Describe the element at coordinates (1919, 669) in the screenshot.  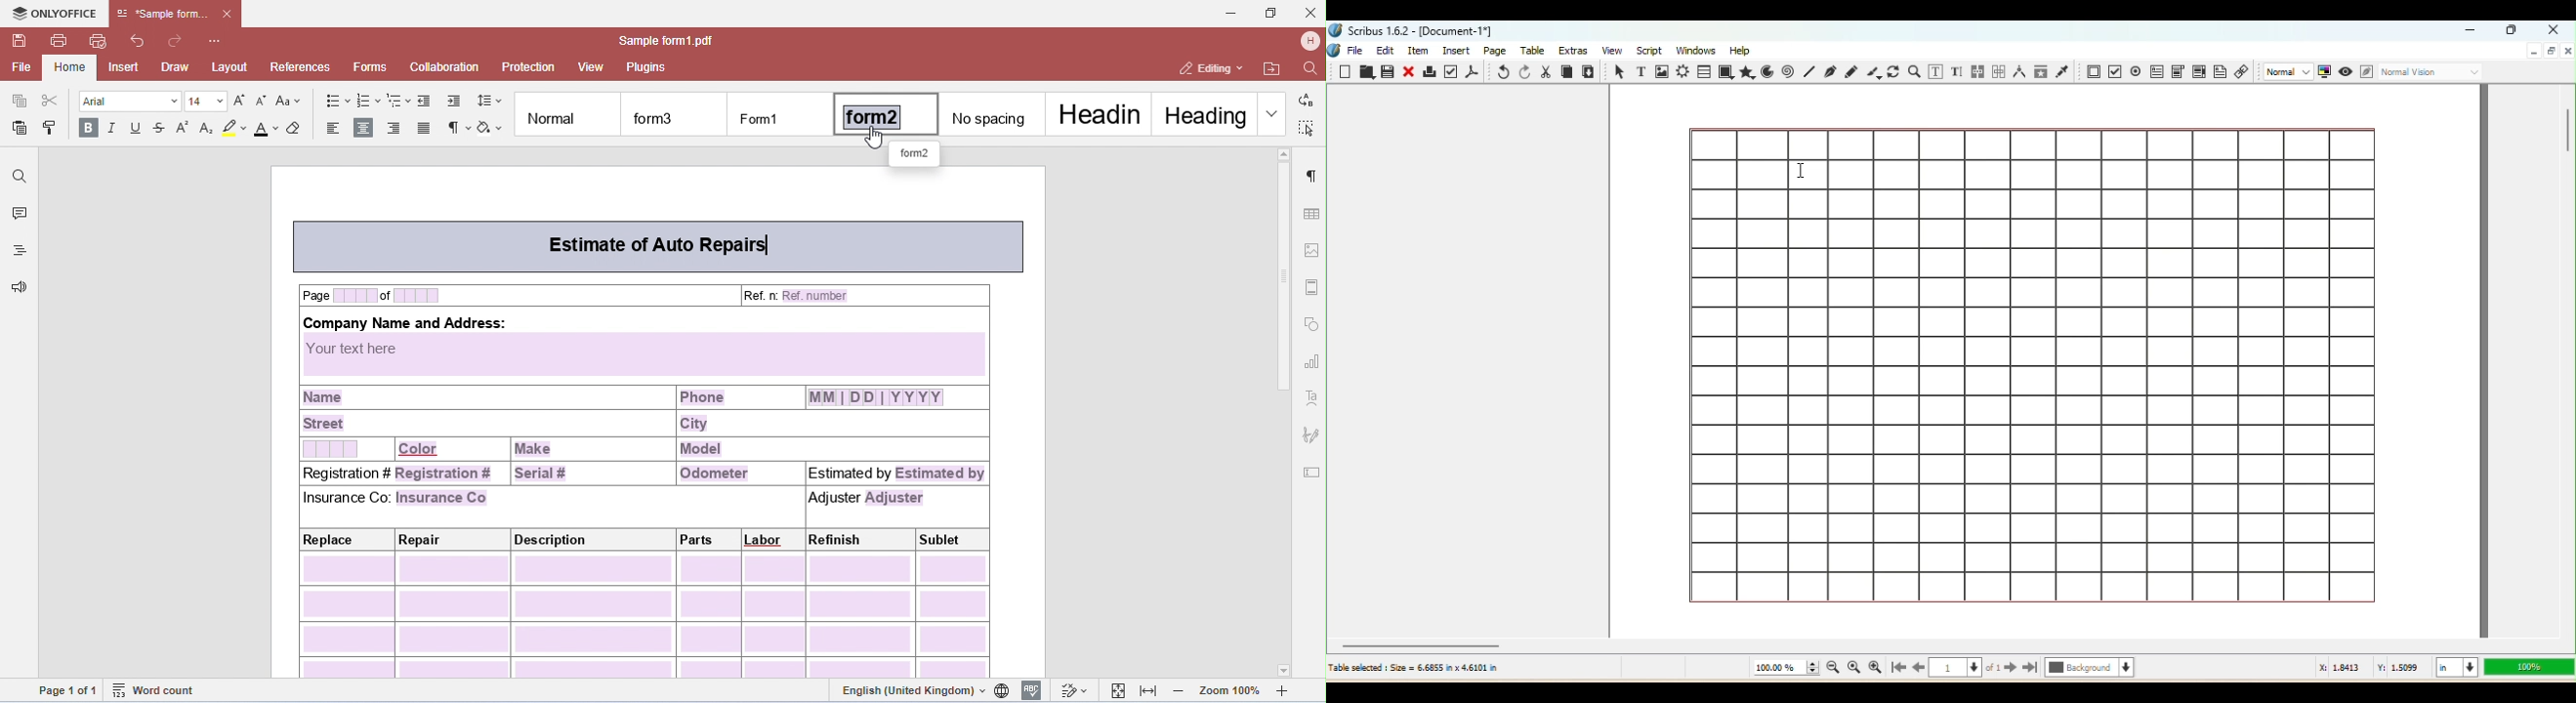
I see `Go back to the previous page` at that location.